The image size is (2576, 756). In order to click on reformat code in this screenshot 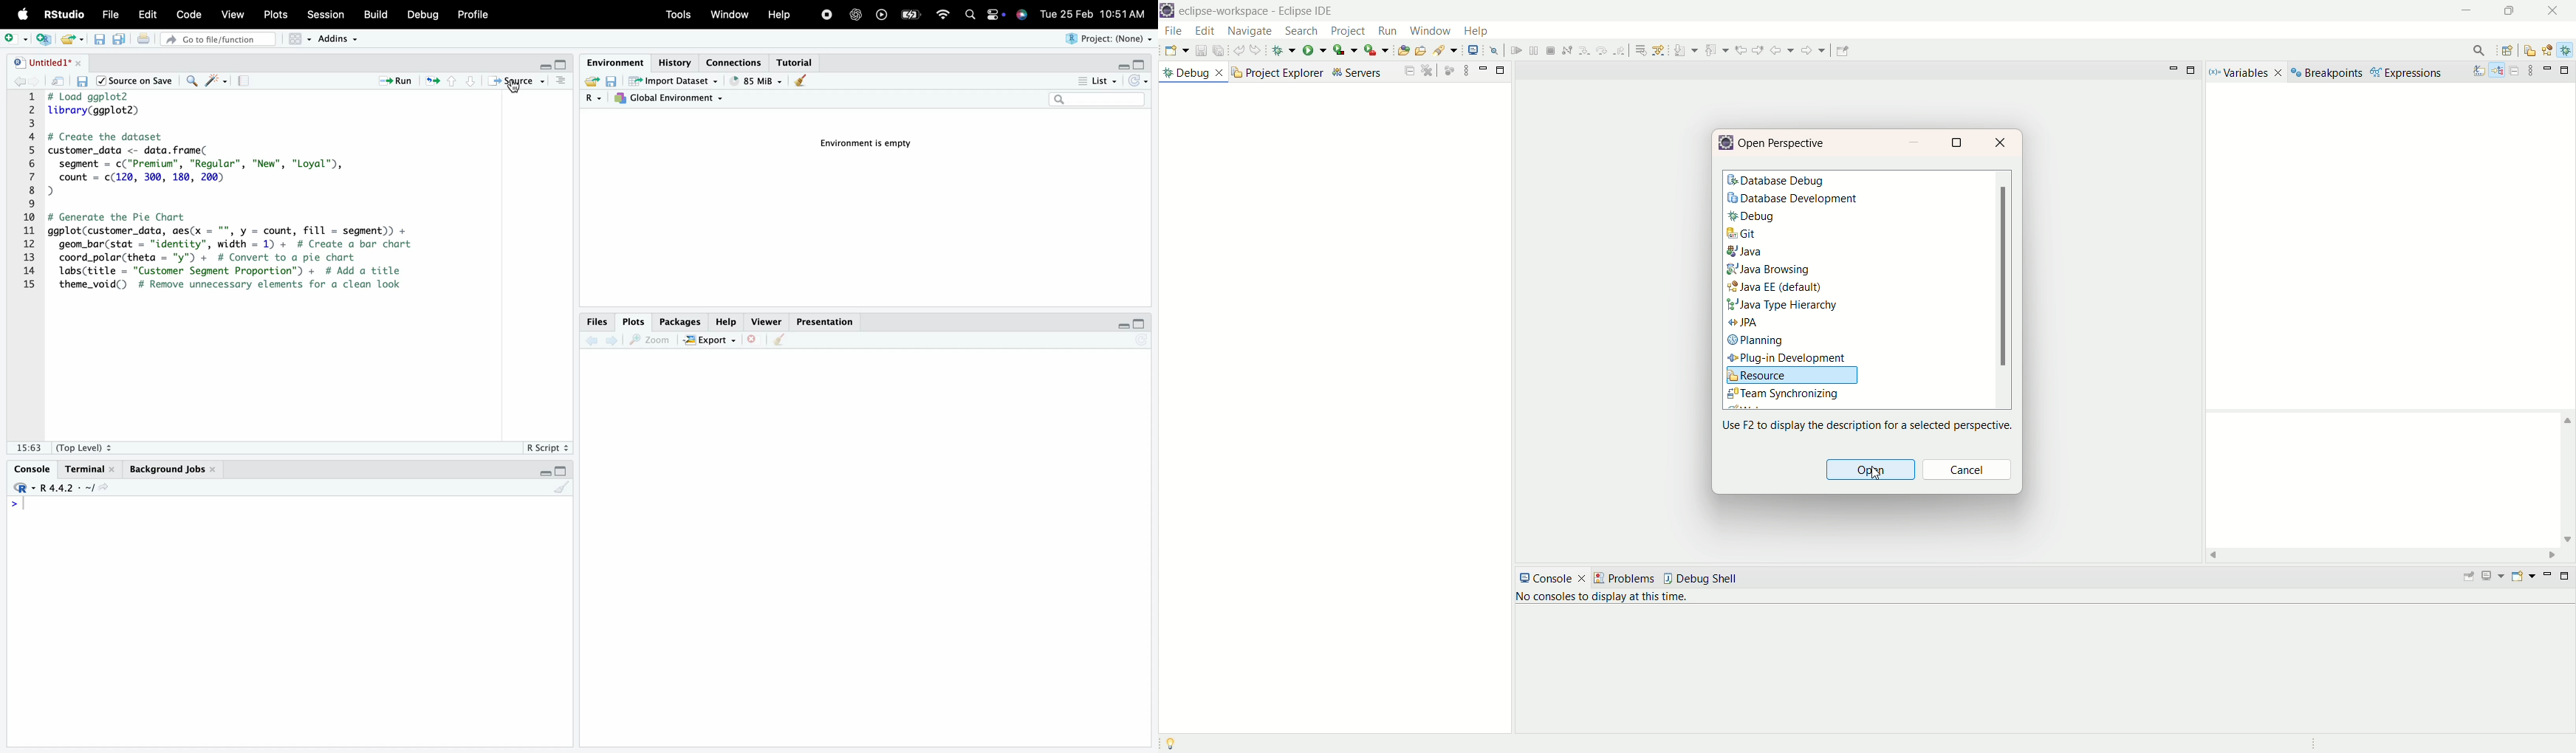, I will do `click(216, 82)`.